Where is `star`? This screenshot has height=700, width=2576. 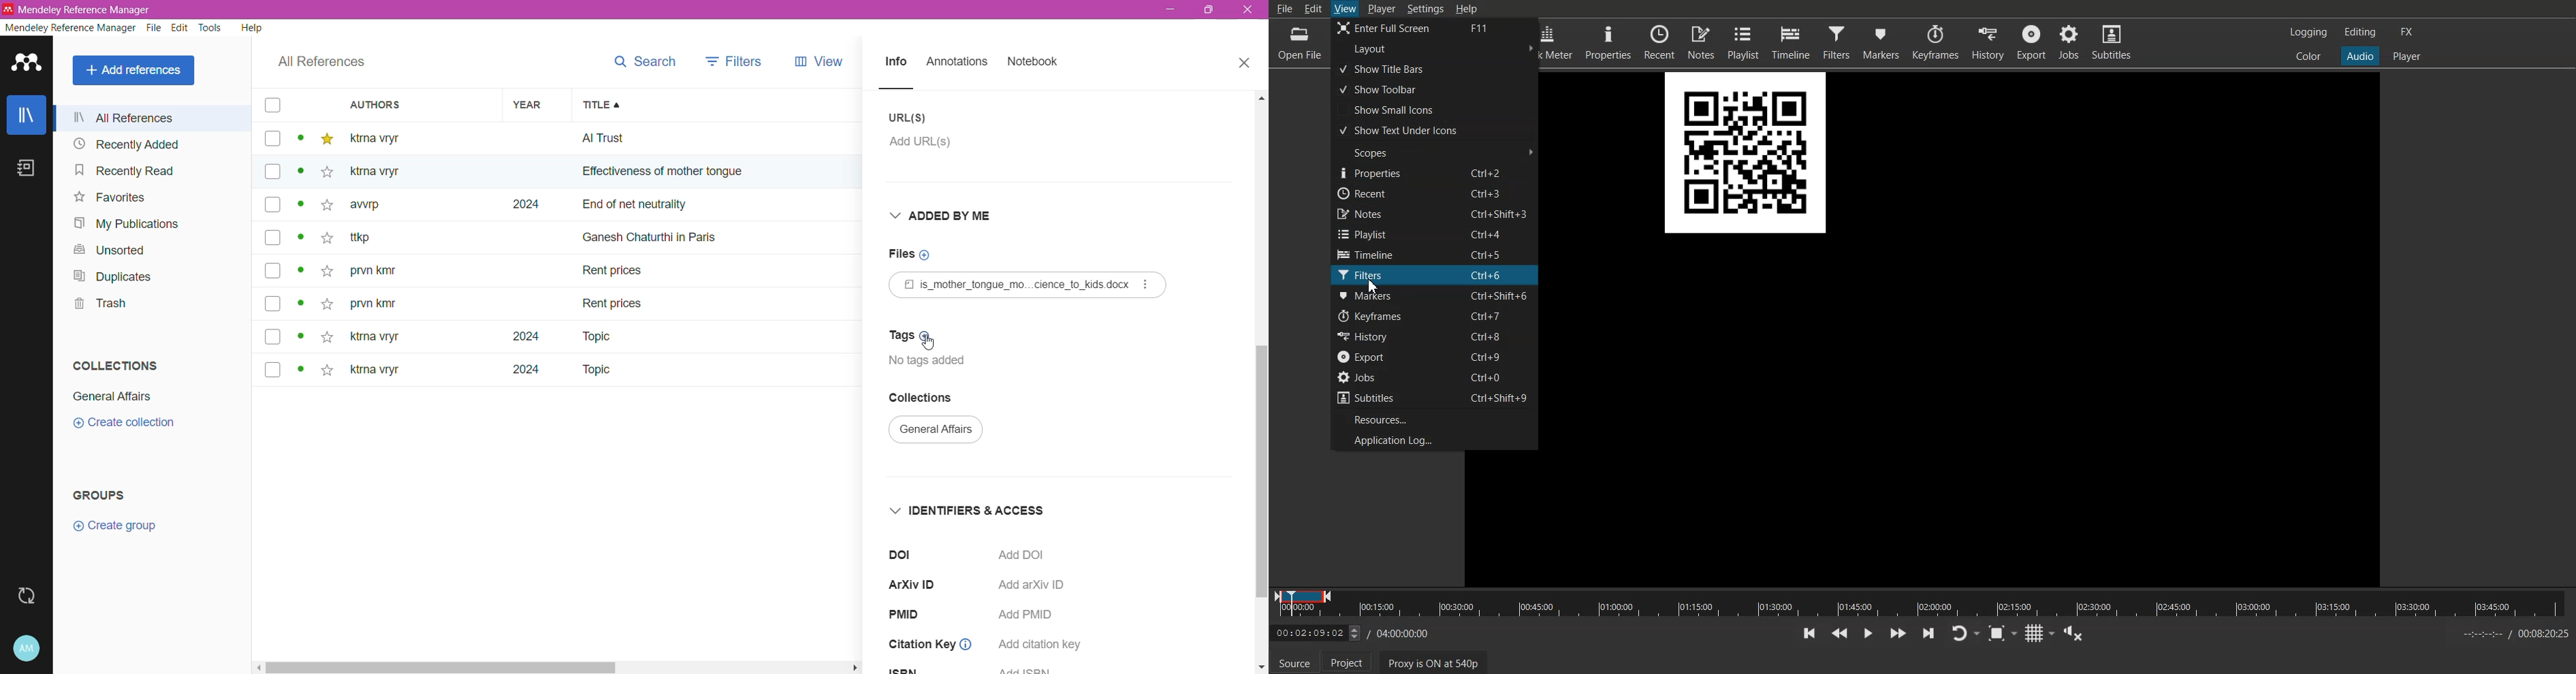
star is located at coordinates (324, 174).